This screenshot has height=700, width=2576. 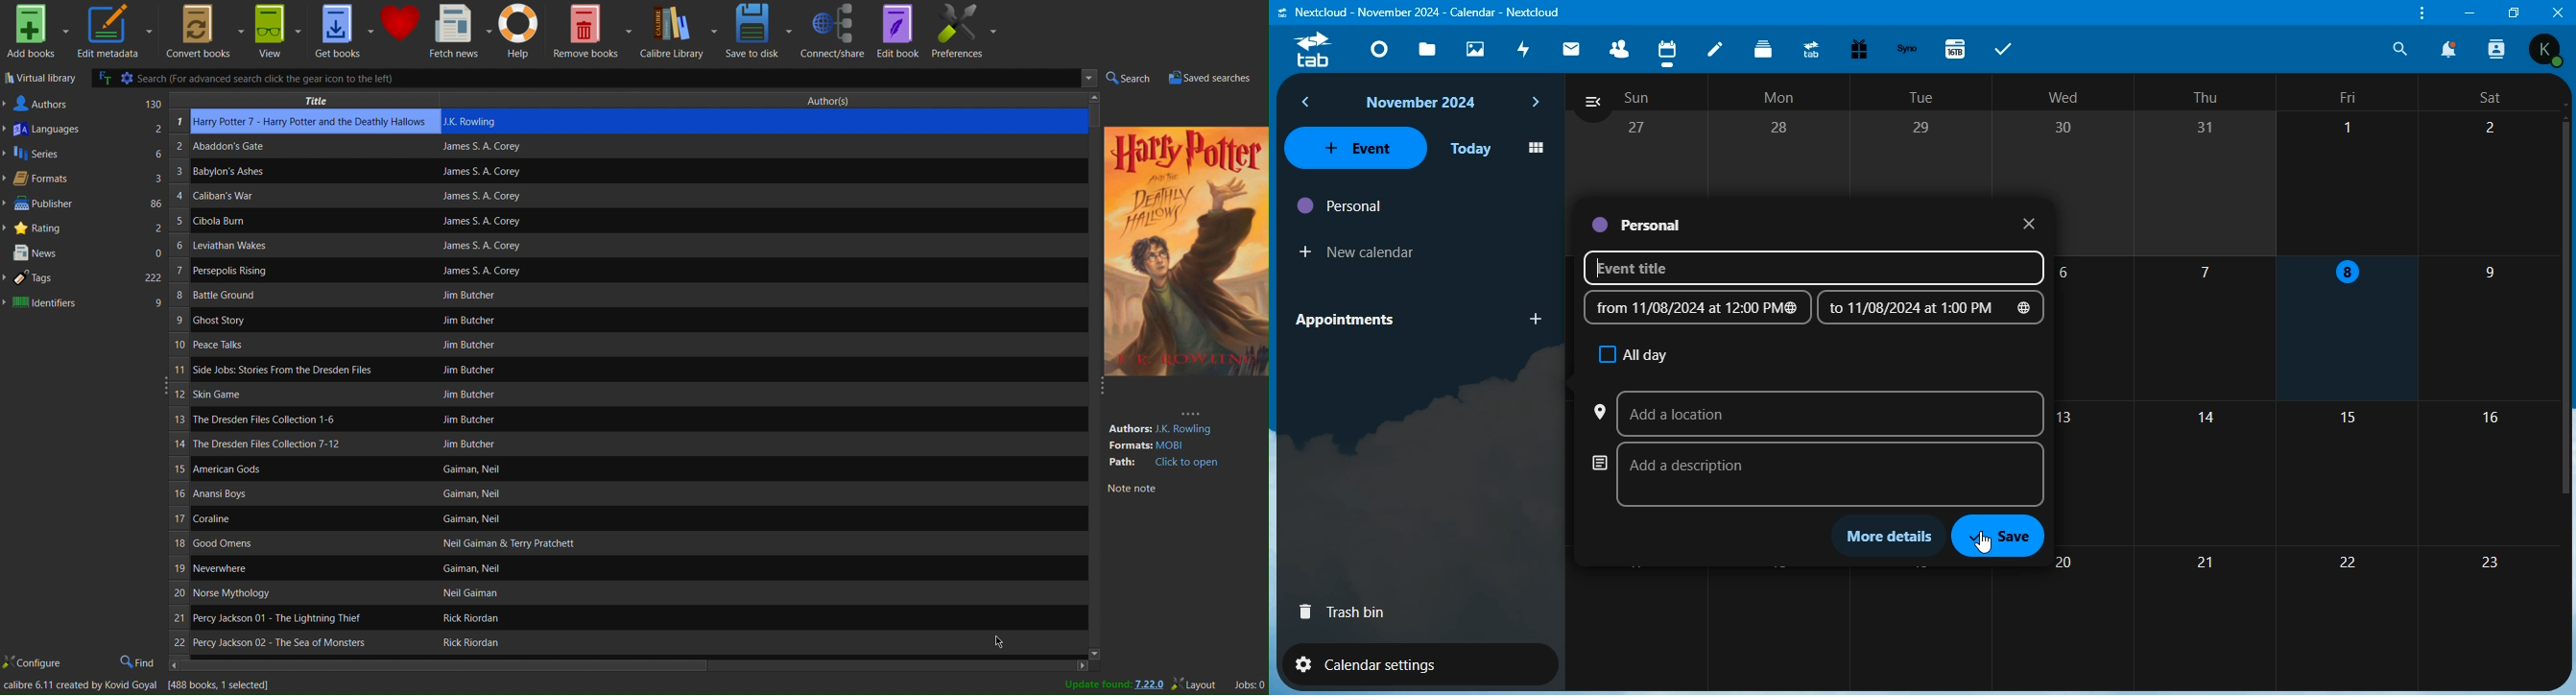 What do you see at coordinates (83, 103) in the screenshot?
I see `authors` at bounding box center [83, 103].